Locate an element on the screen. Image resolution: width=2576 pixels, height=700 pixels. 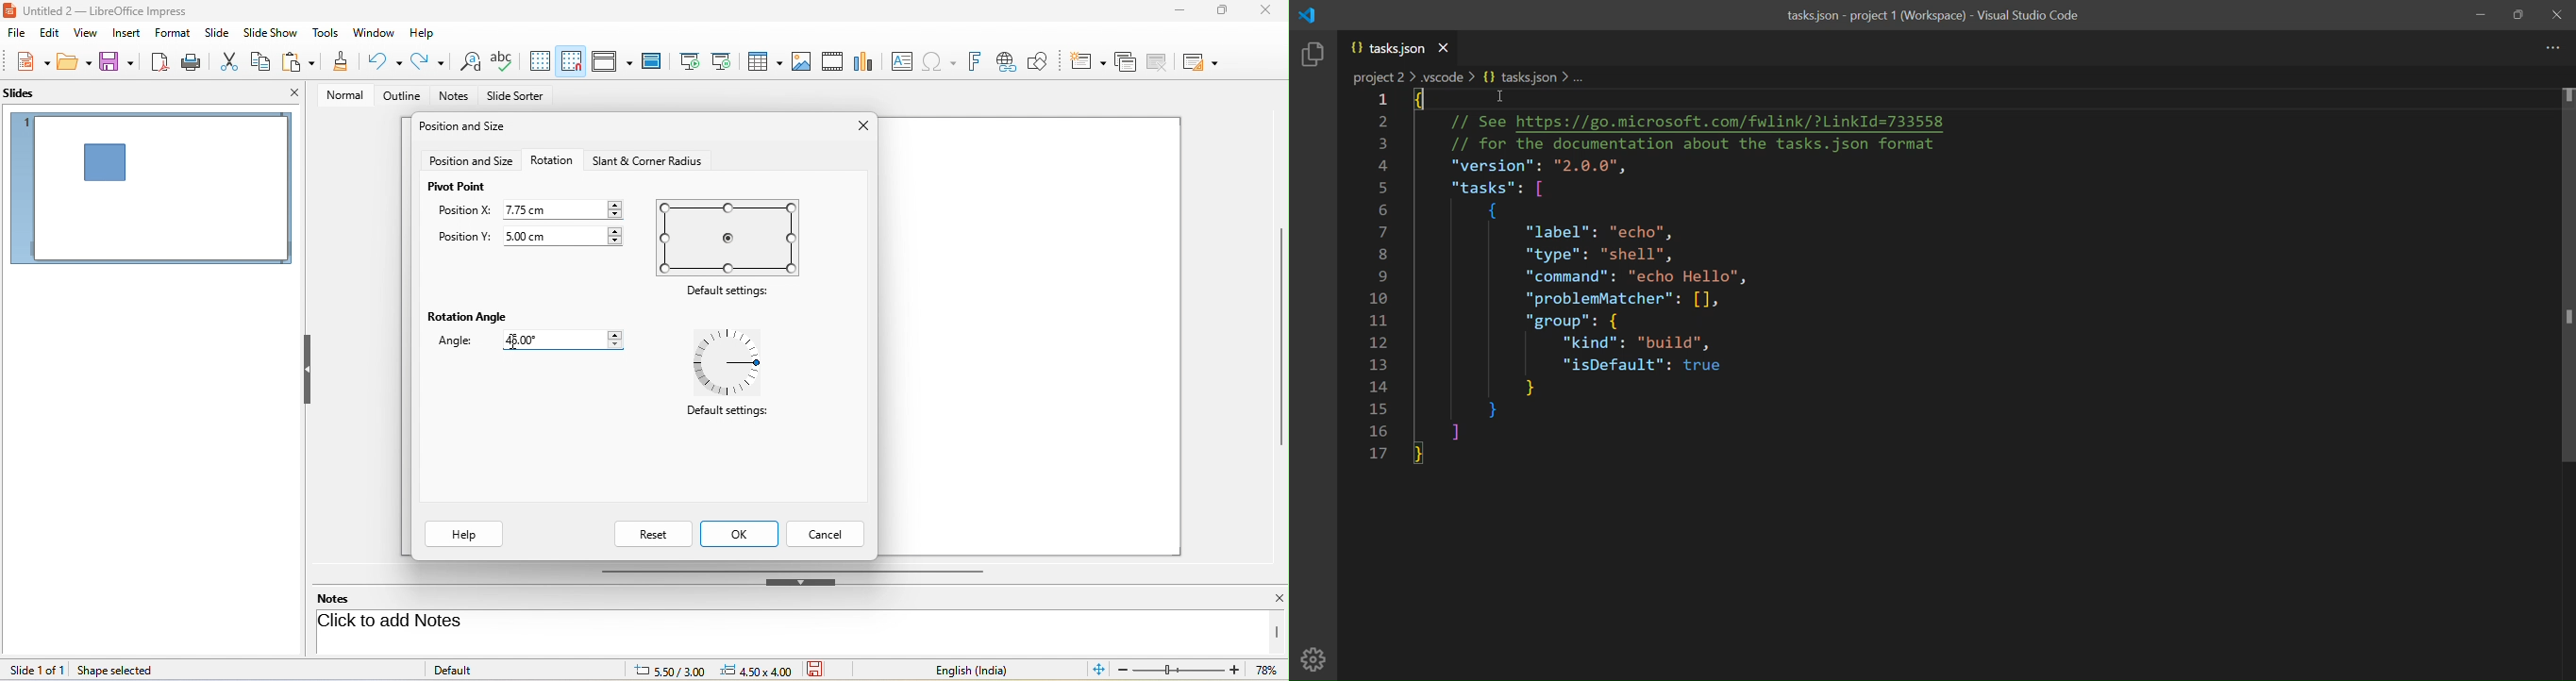
cut is located at coordinates (231, 60).